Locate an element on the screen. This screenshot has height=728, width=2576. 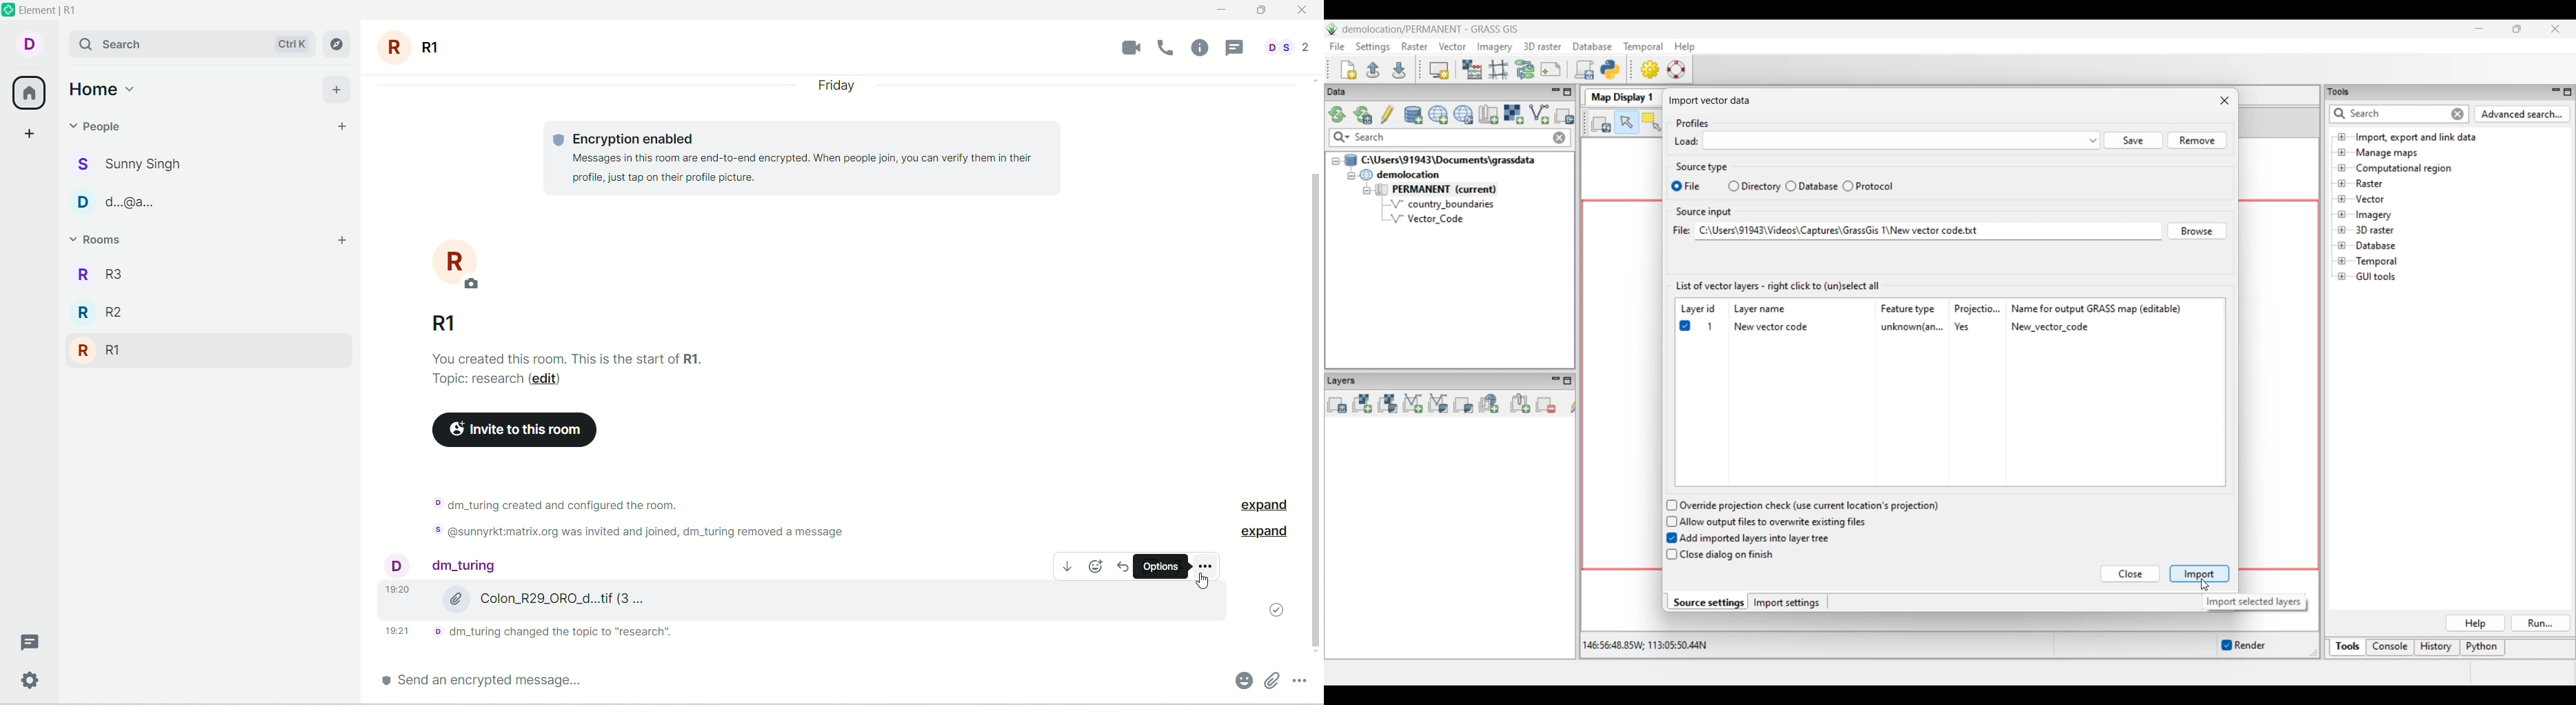
people is located at coordinates (1286, 50).